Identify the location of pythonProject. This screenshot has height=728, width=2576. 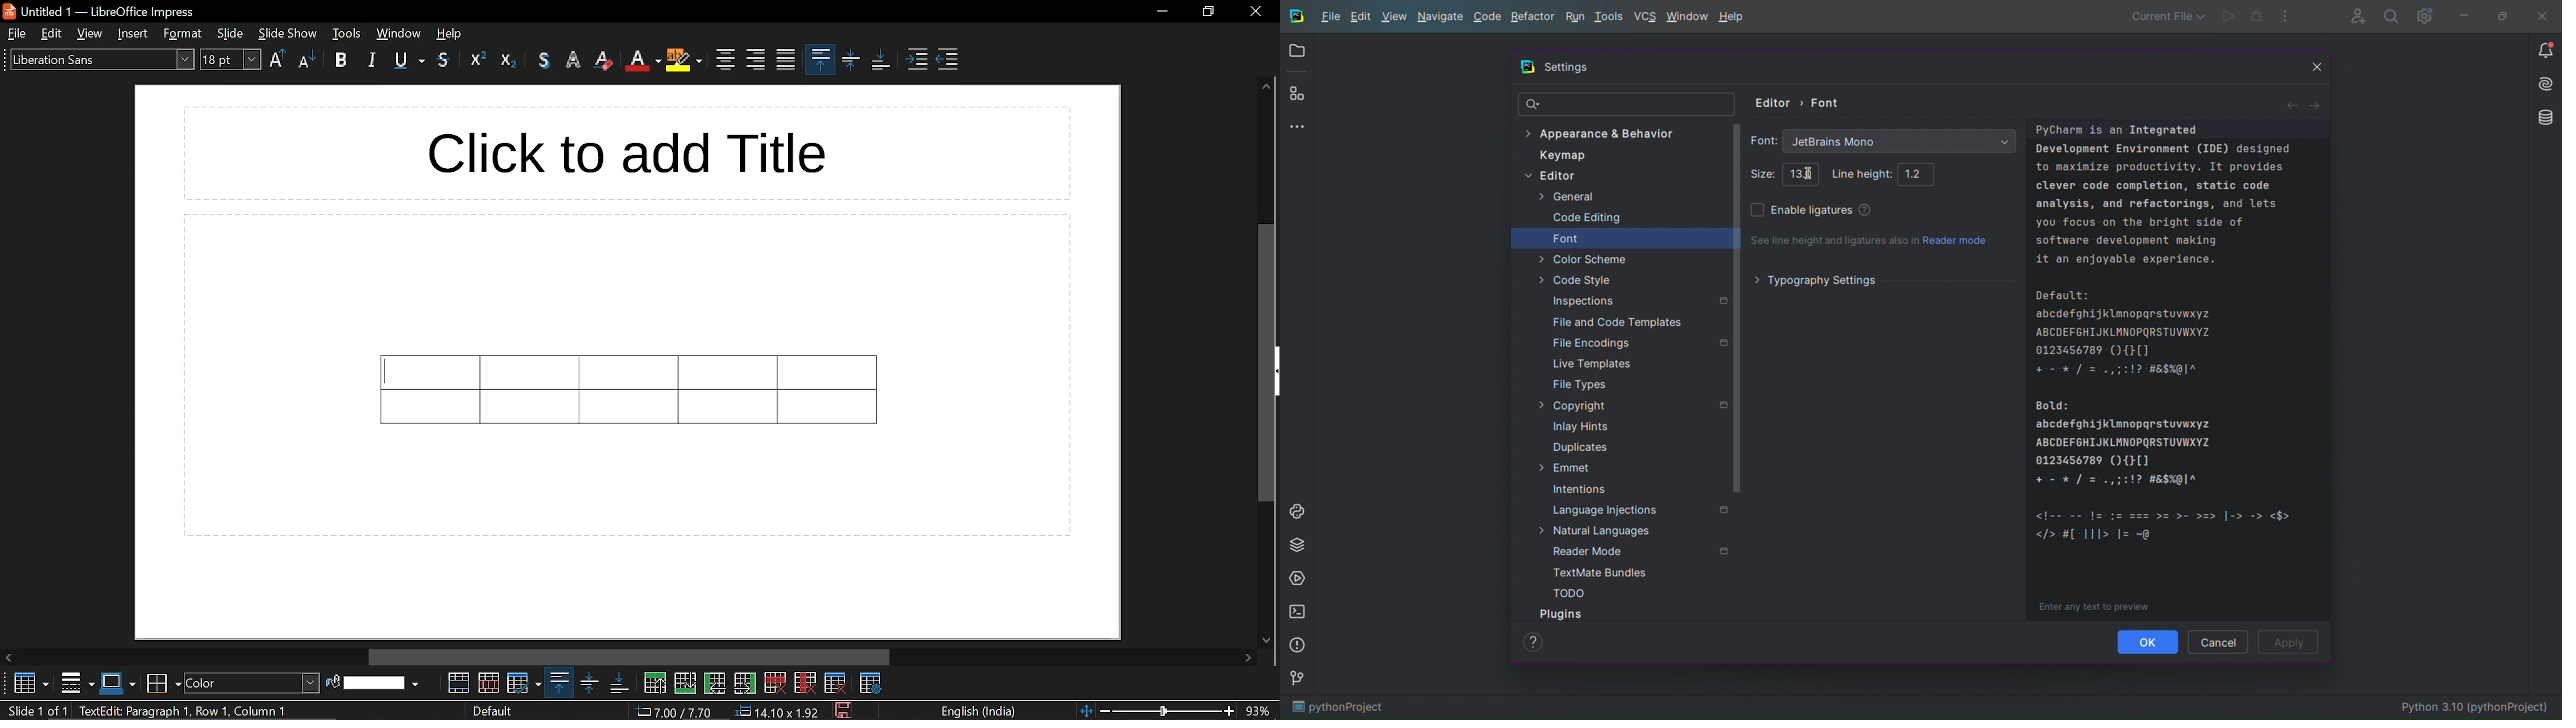
(1337, 708).